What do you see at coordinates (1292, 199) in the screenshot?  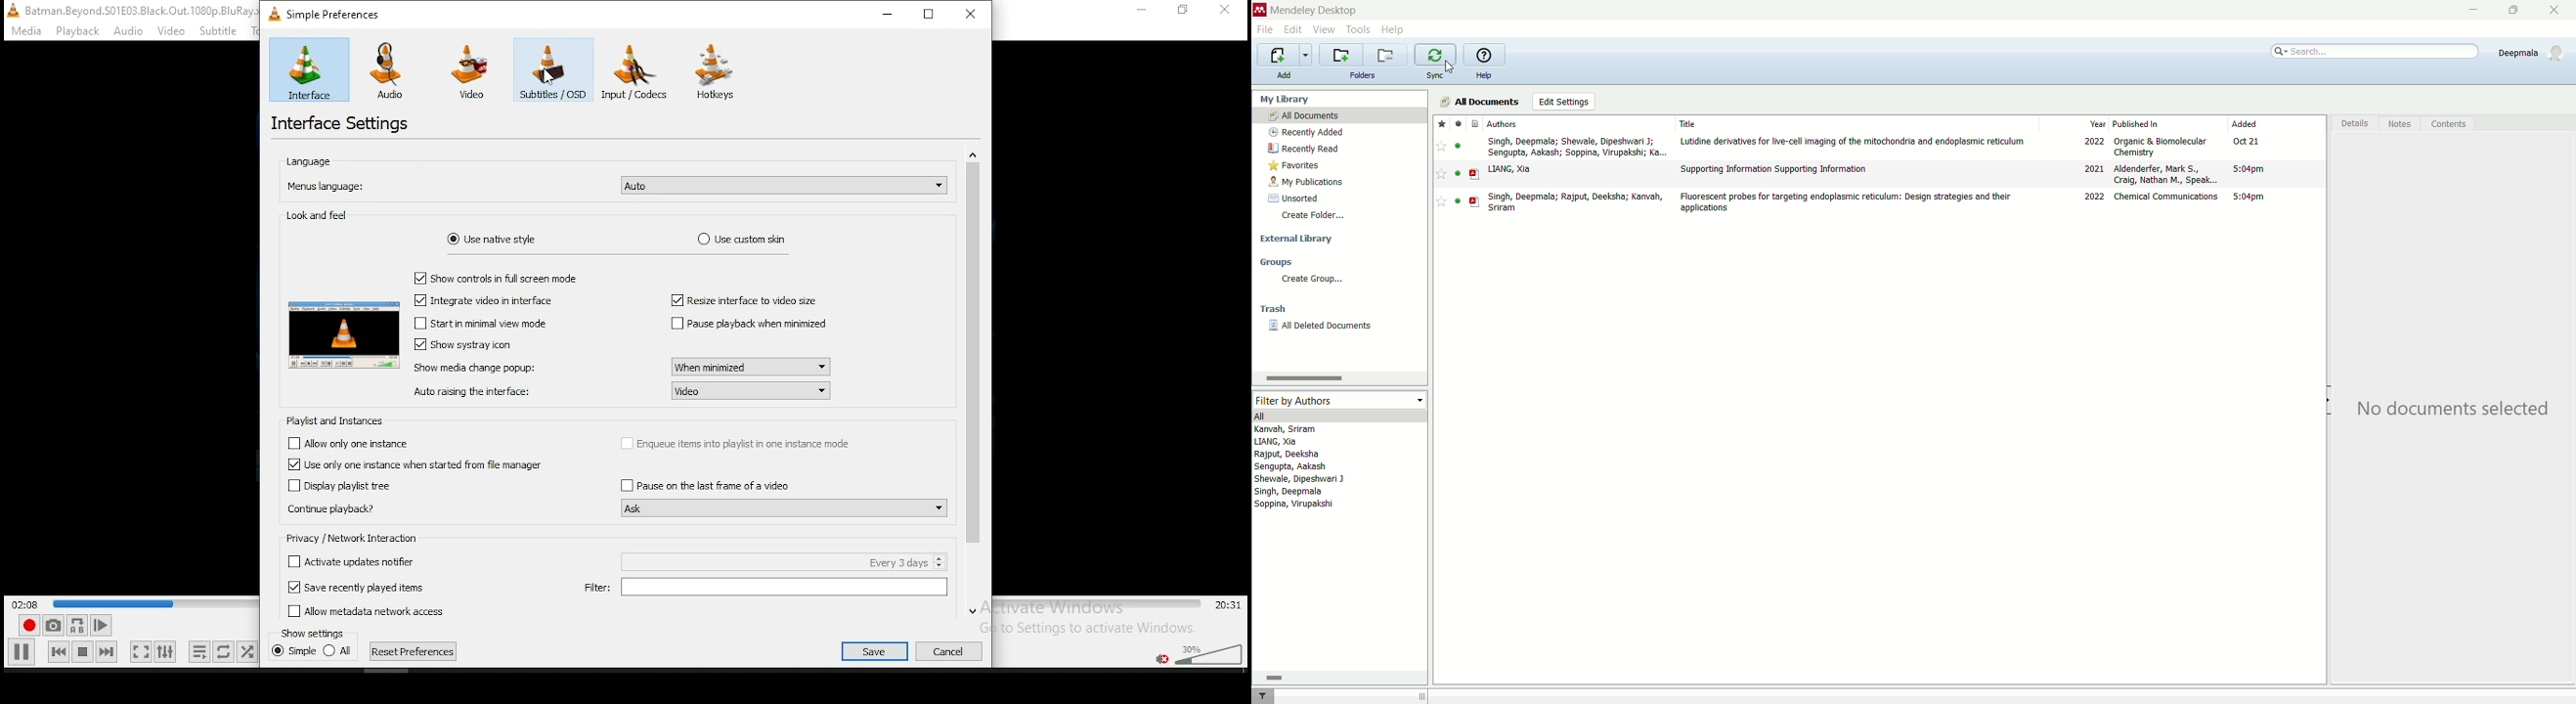 I see `unsorted` at bounding box center [1292, 199].